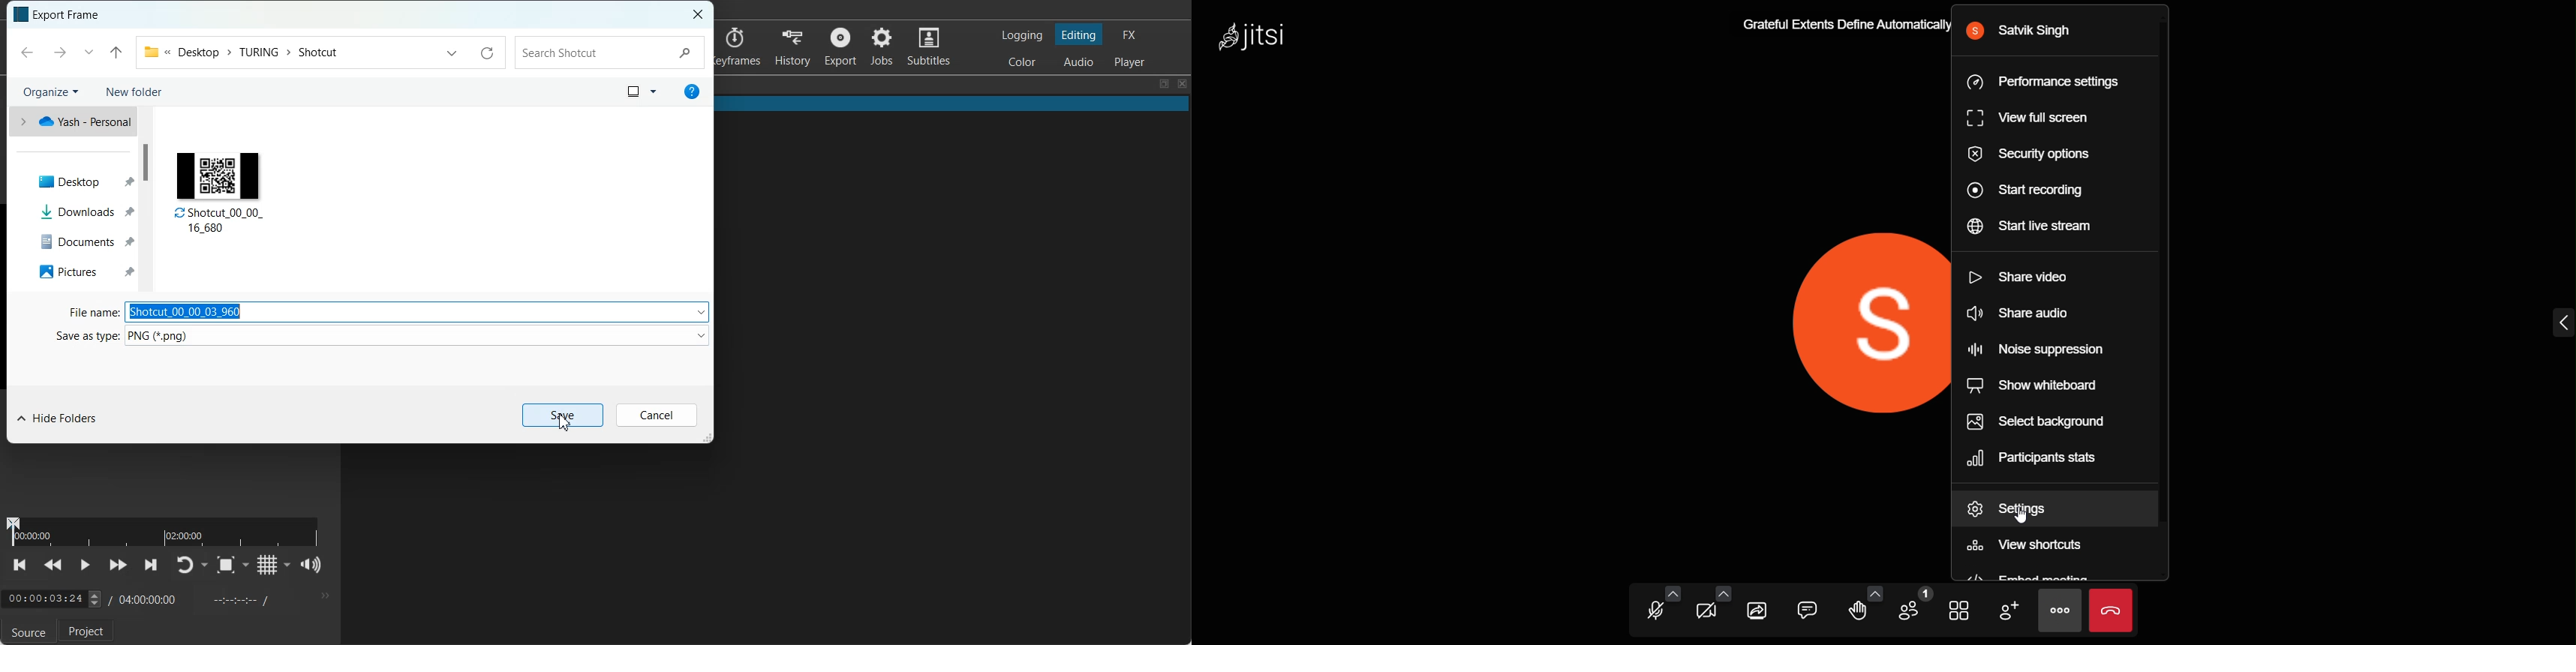 The image size is (2576, 672). I want to click on Show volume control, so click(311, 565).